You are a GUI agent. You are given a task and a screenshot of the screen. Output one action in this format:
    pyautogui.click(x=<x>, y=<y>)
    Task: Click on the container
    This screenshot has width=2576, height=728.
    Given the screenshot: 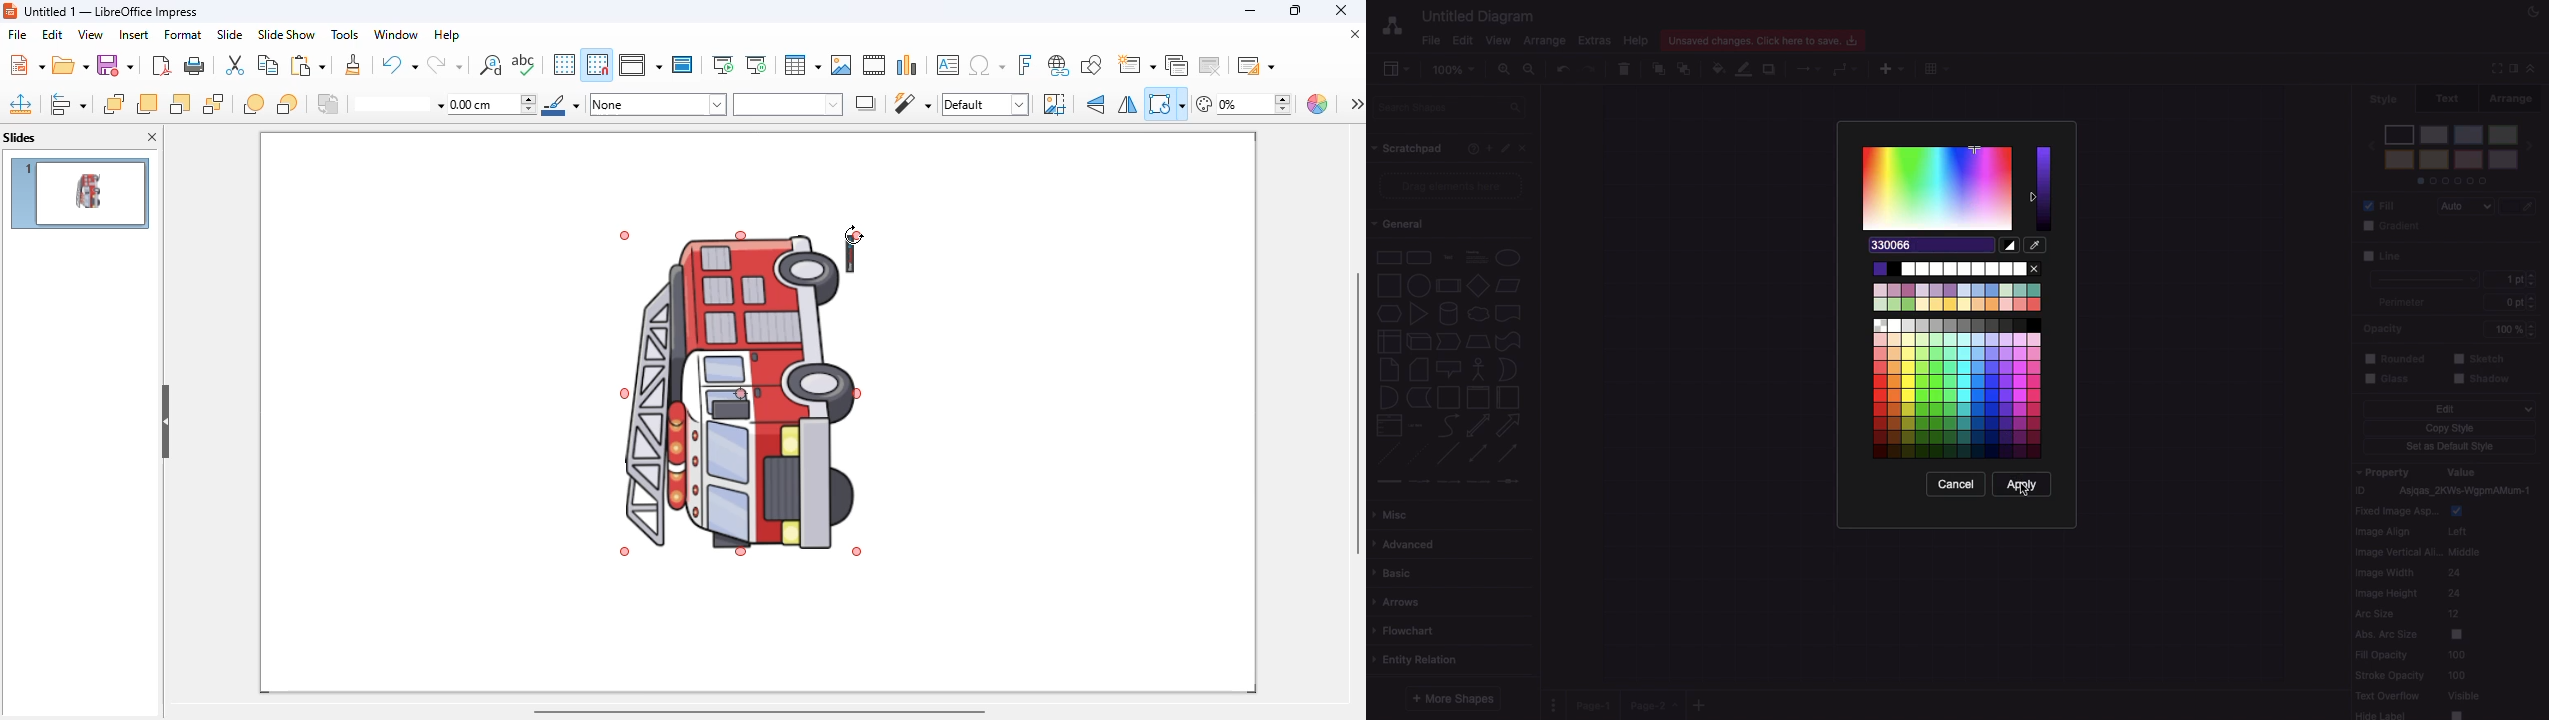 What is the action you would take?
    pyautogui.click(x=1447, y=396)
    